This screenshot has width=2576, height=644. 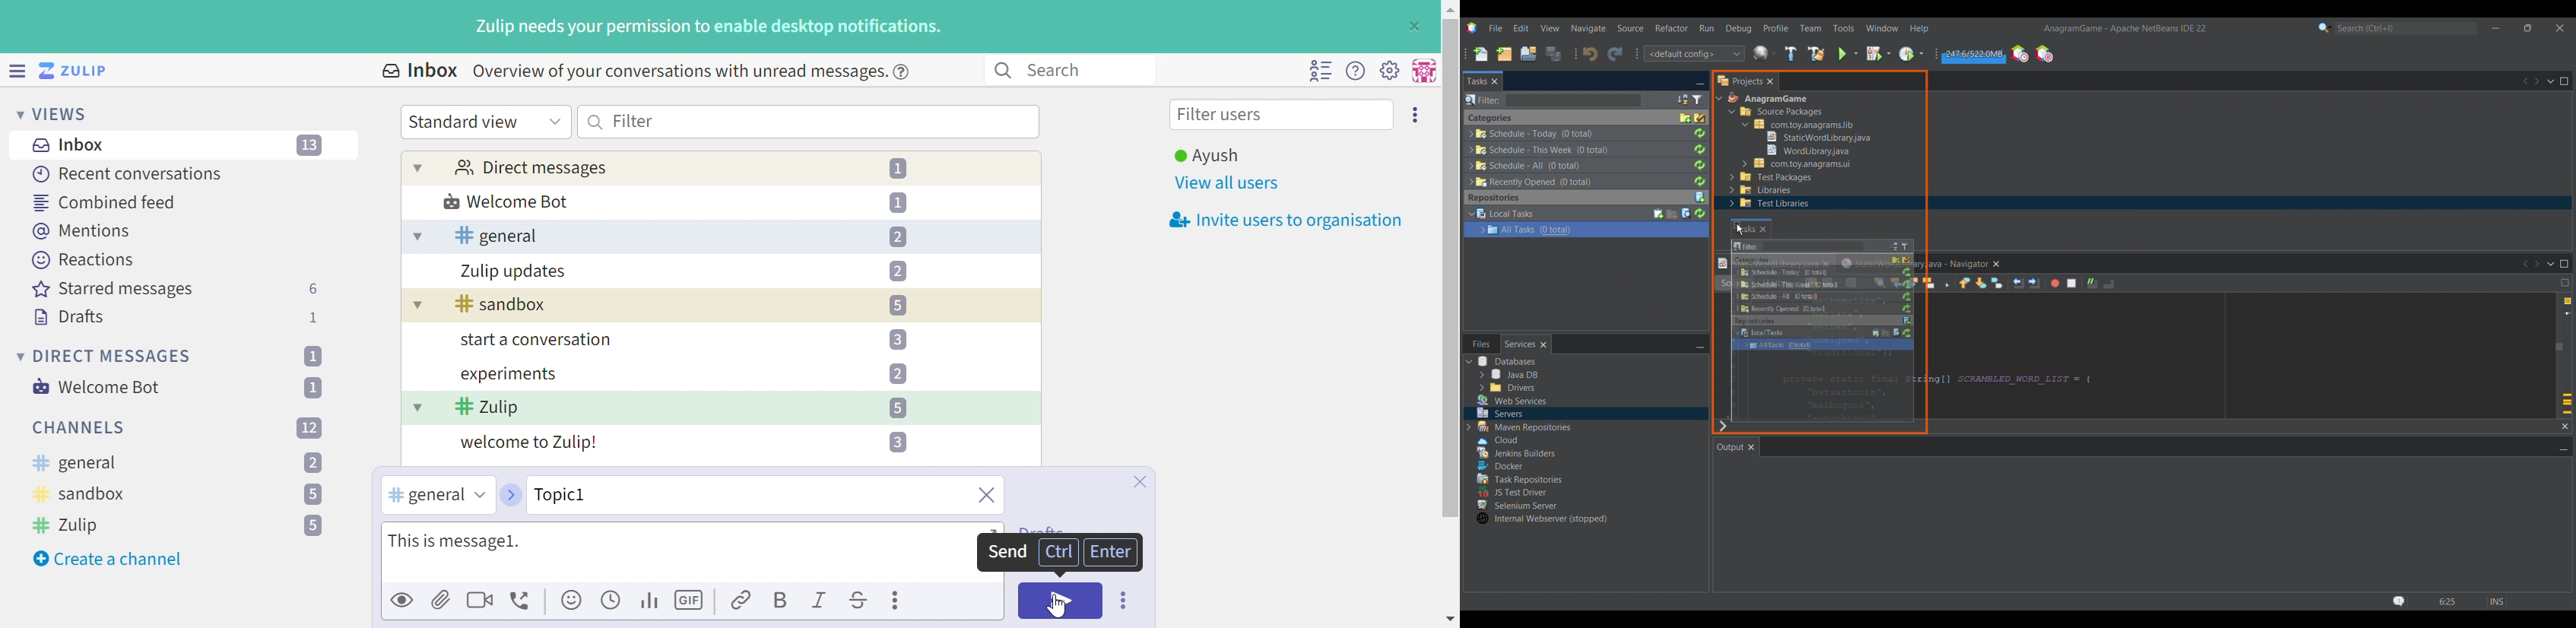 I want to click on Drop Down, so click(x=417, y=407).